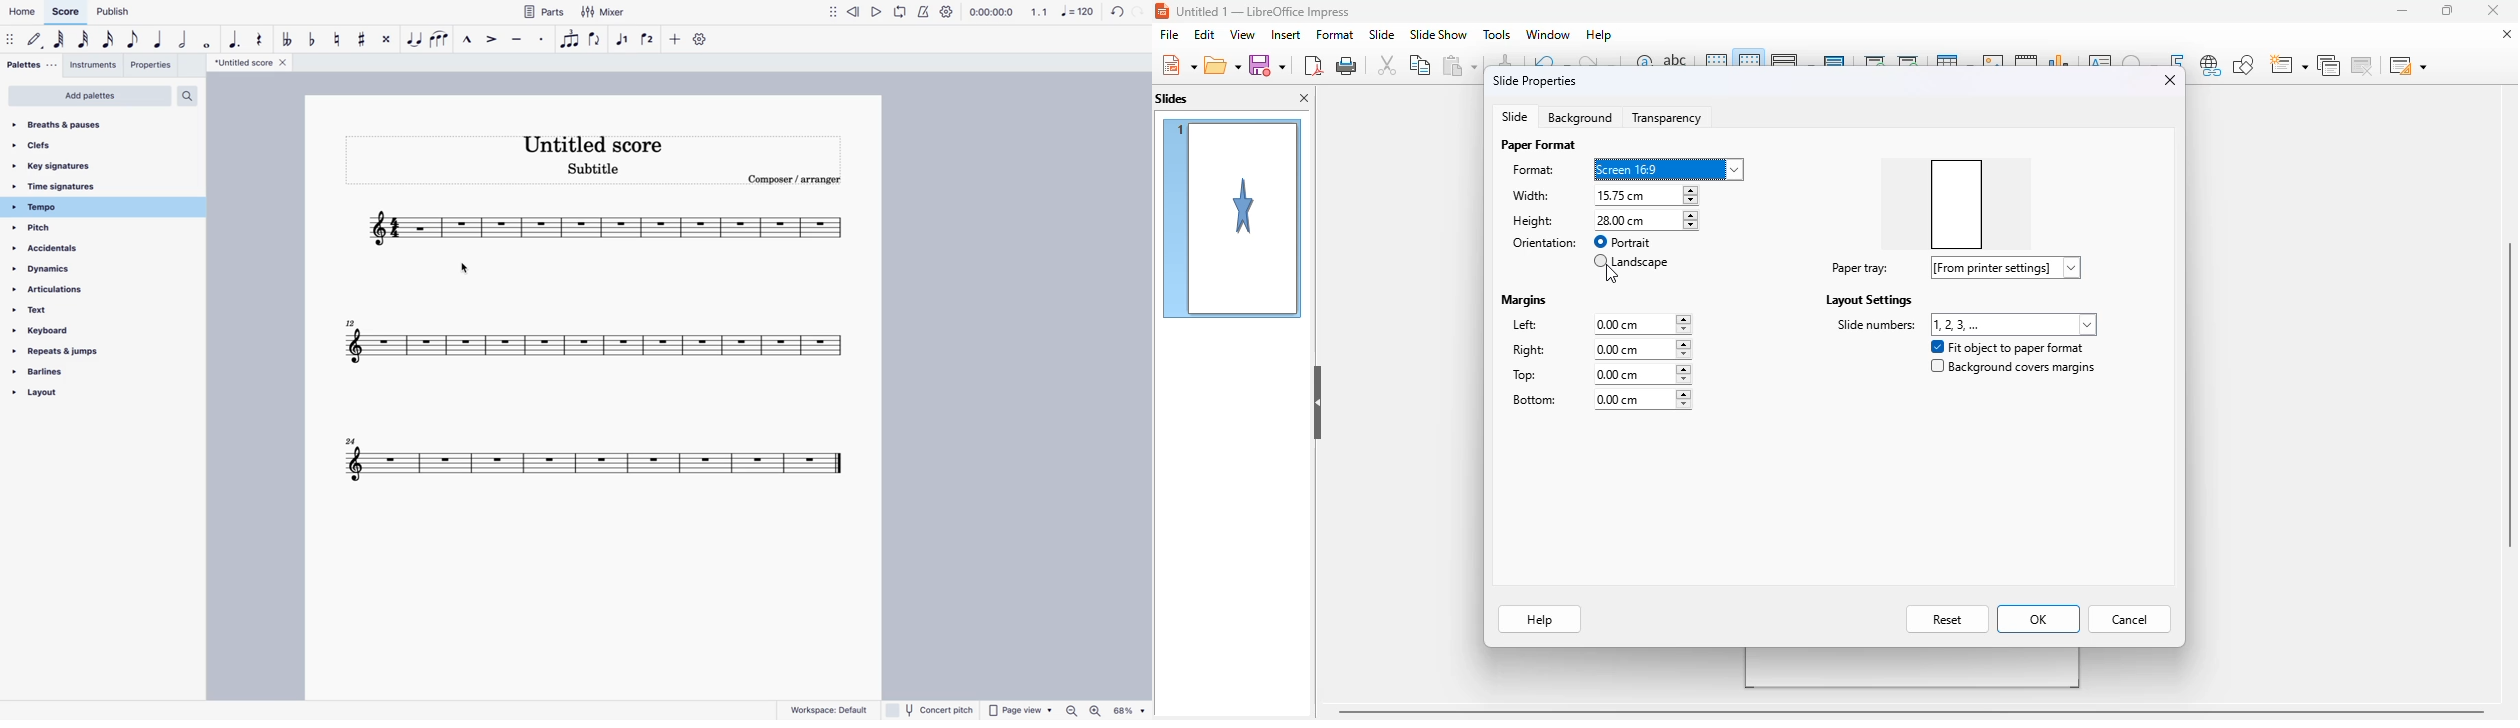 The height and width of the screenshot is (728, 2520). What do you see at coordinates (1263, 11) in the screenshot?
I see `Untitled 1- Libreoffice impress` at bounding box center [1263, 11].